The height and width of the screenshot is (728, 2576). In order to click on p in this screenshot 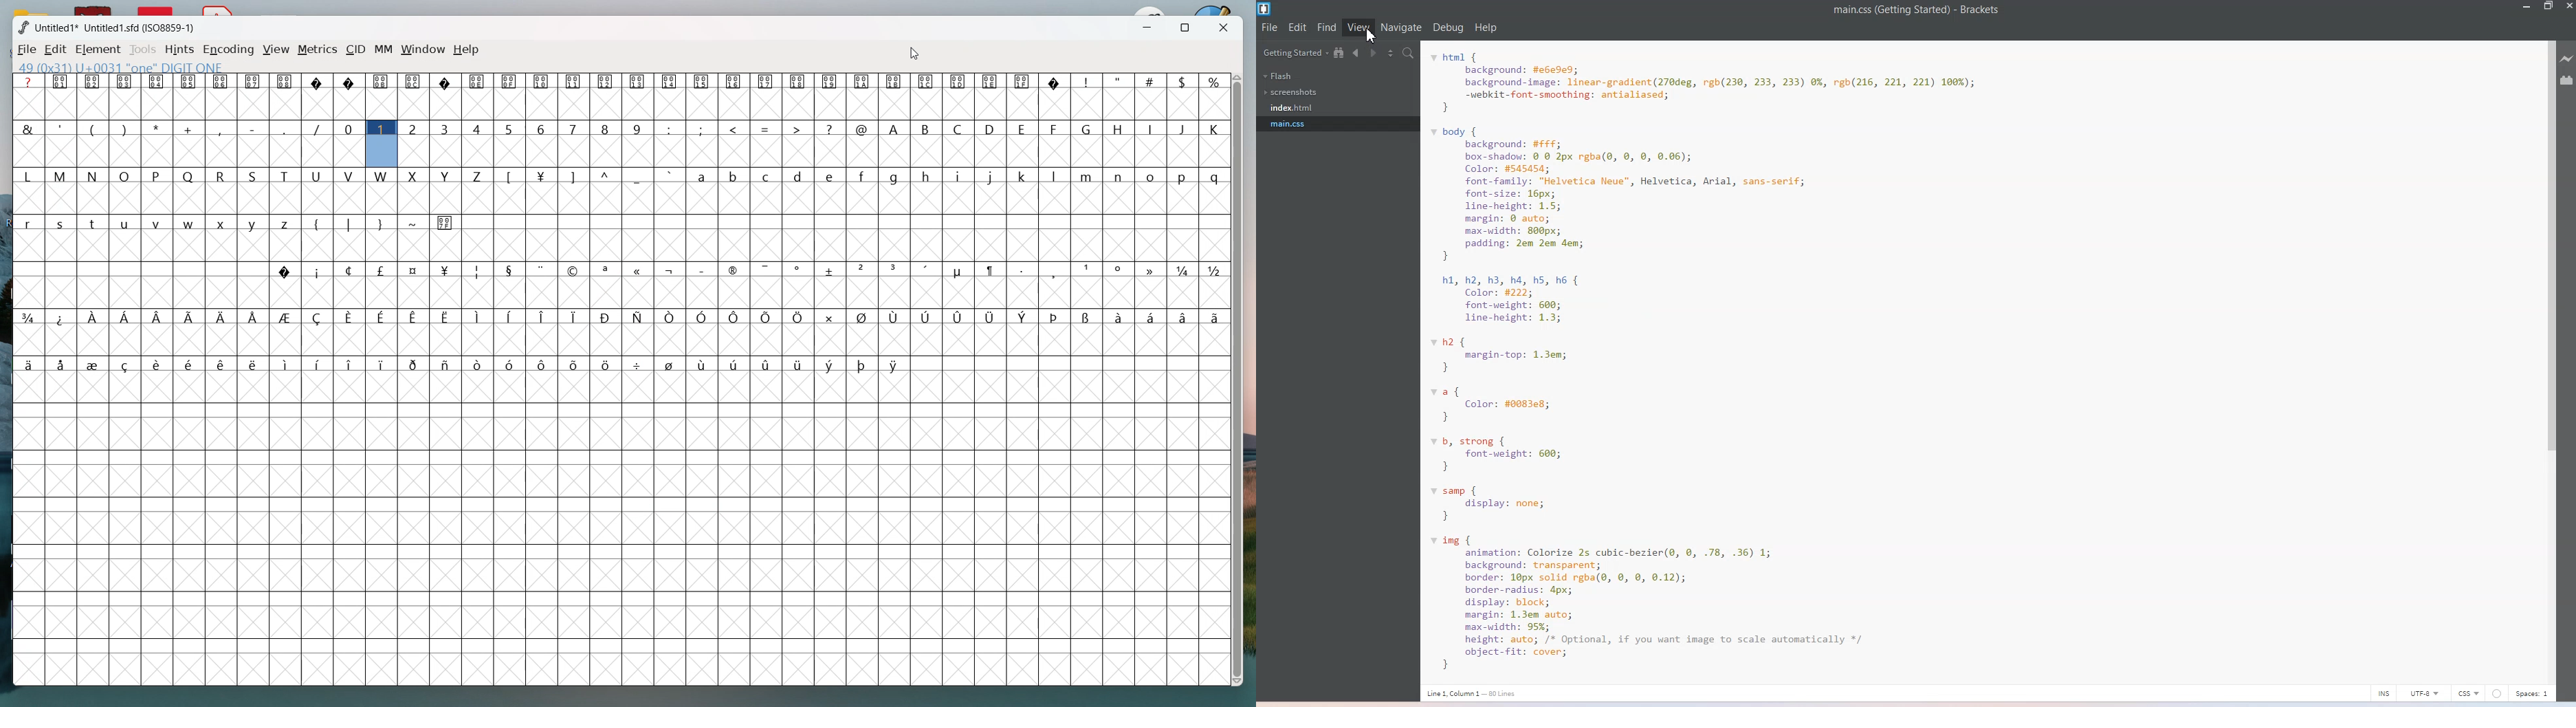, I will do `click(1184, 176)`.